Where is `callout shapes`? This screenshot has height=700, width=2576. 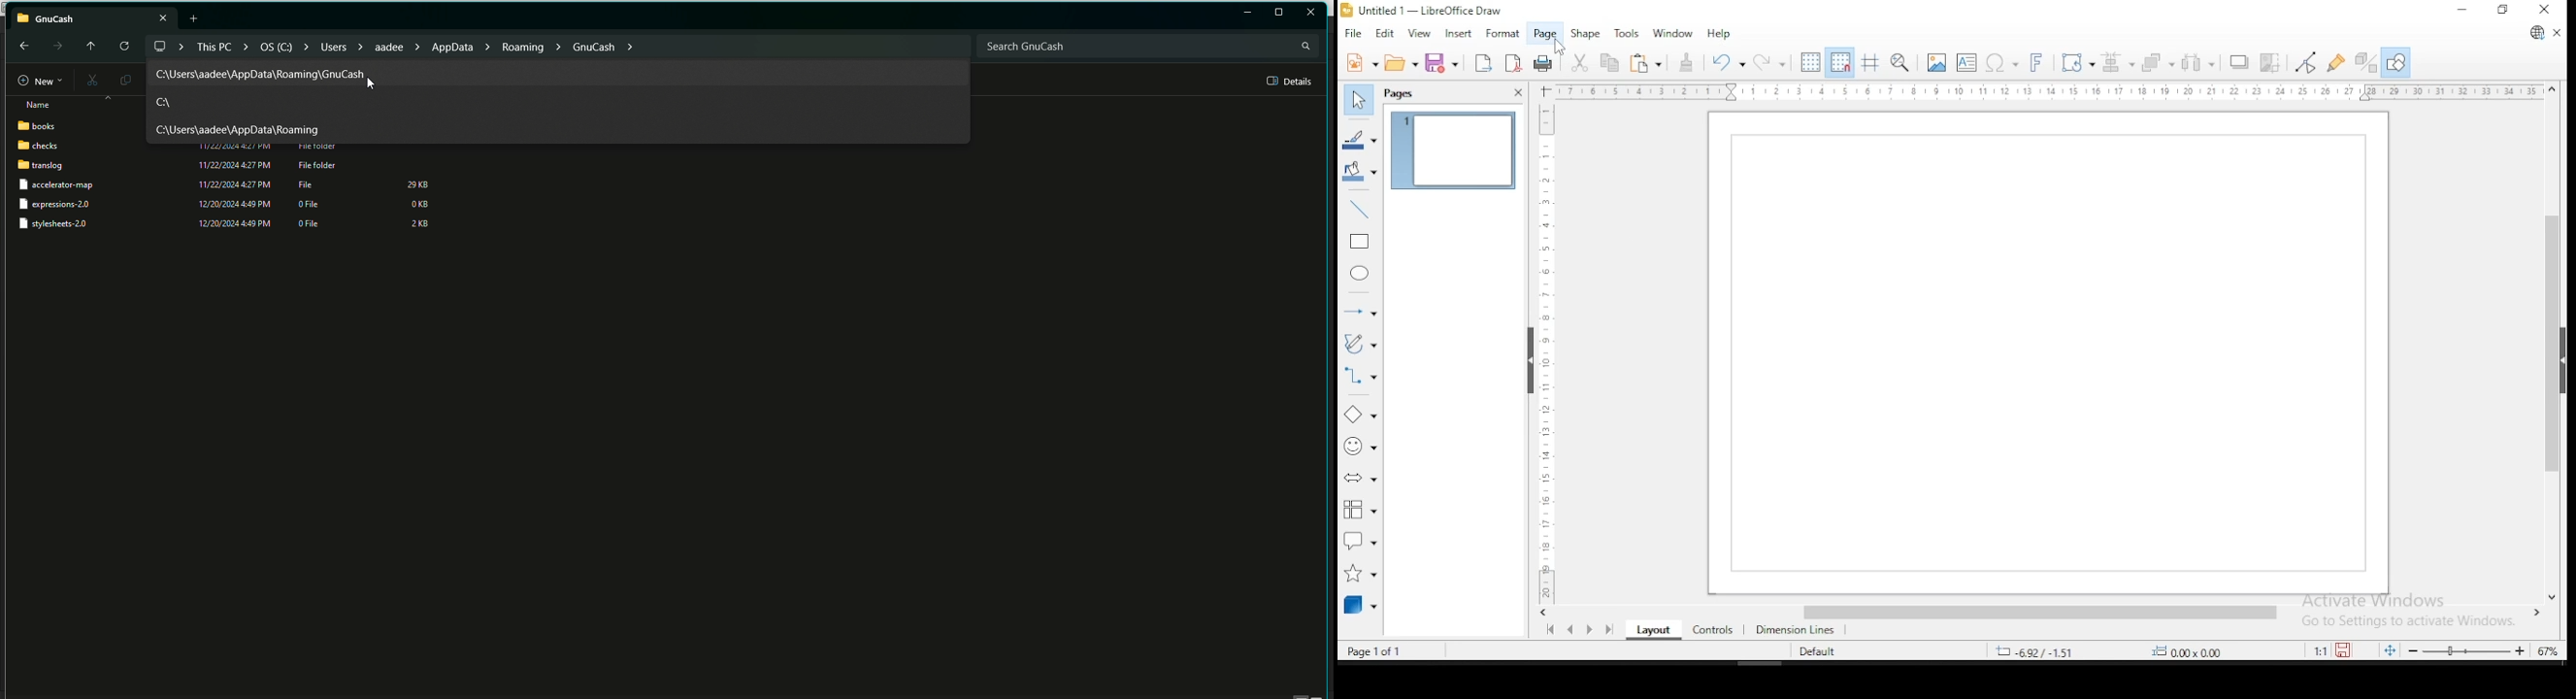
callout shapes is located at coordinates (1360, 543).